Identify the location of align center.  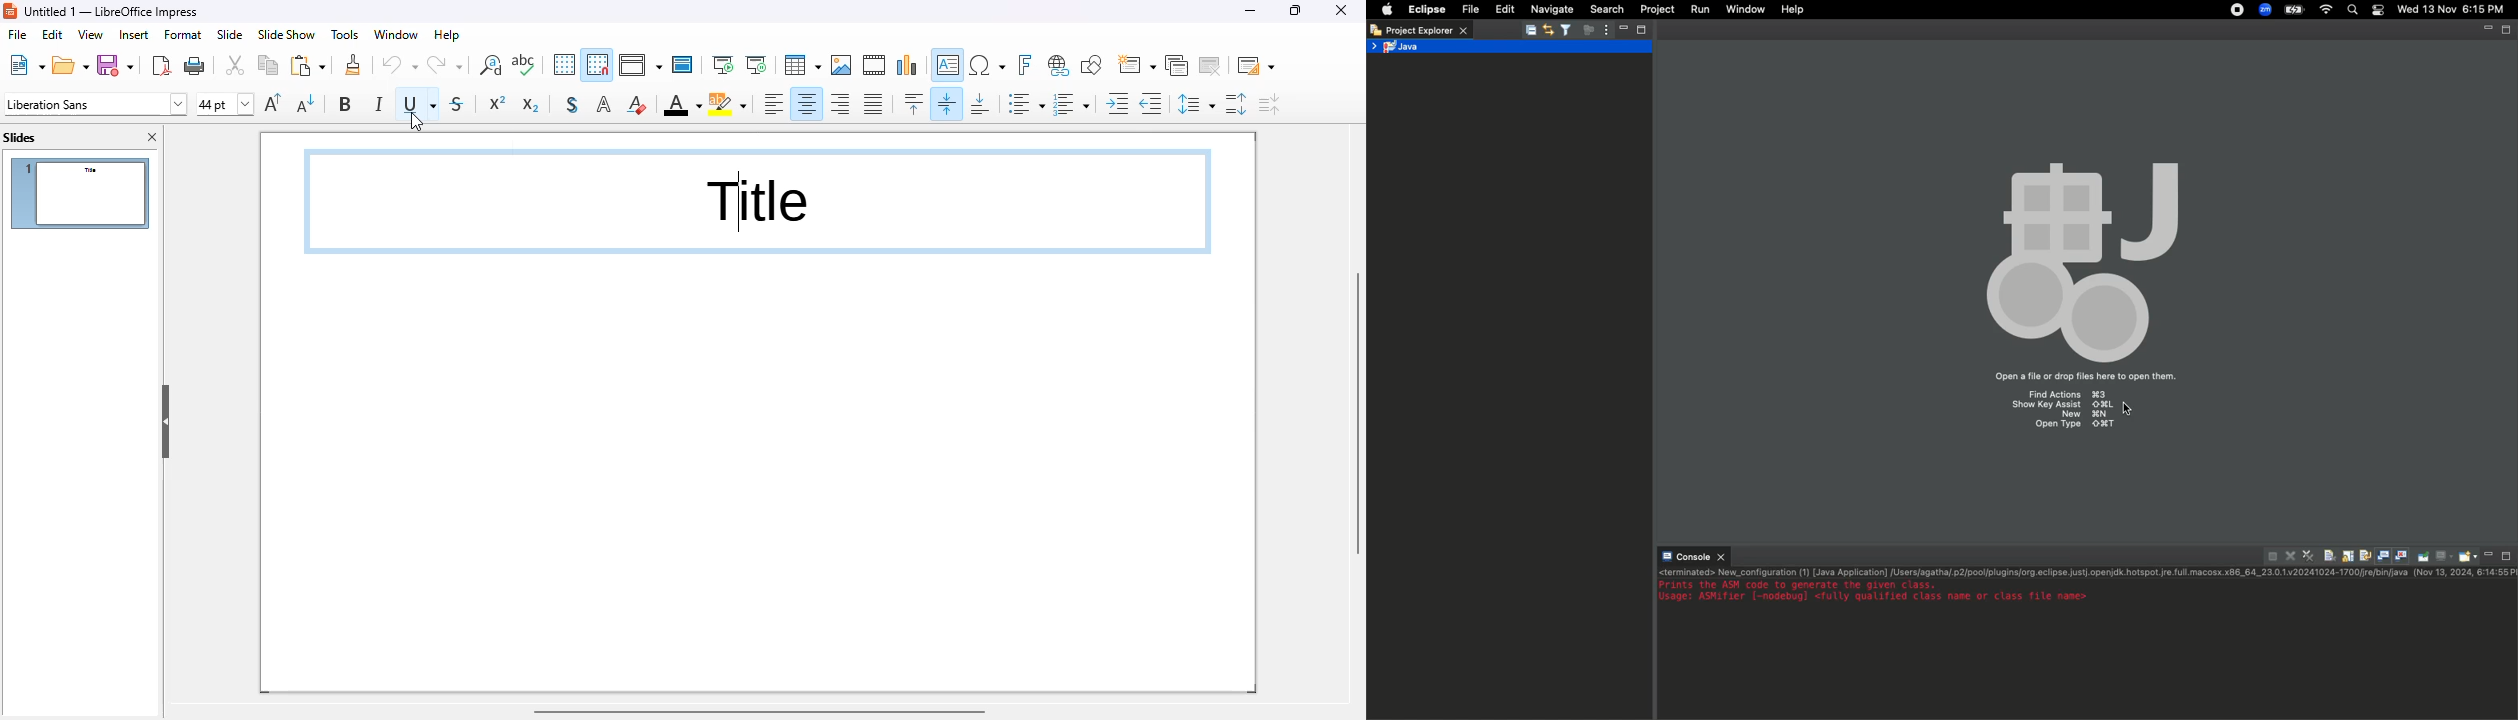
(807, 103).